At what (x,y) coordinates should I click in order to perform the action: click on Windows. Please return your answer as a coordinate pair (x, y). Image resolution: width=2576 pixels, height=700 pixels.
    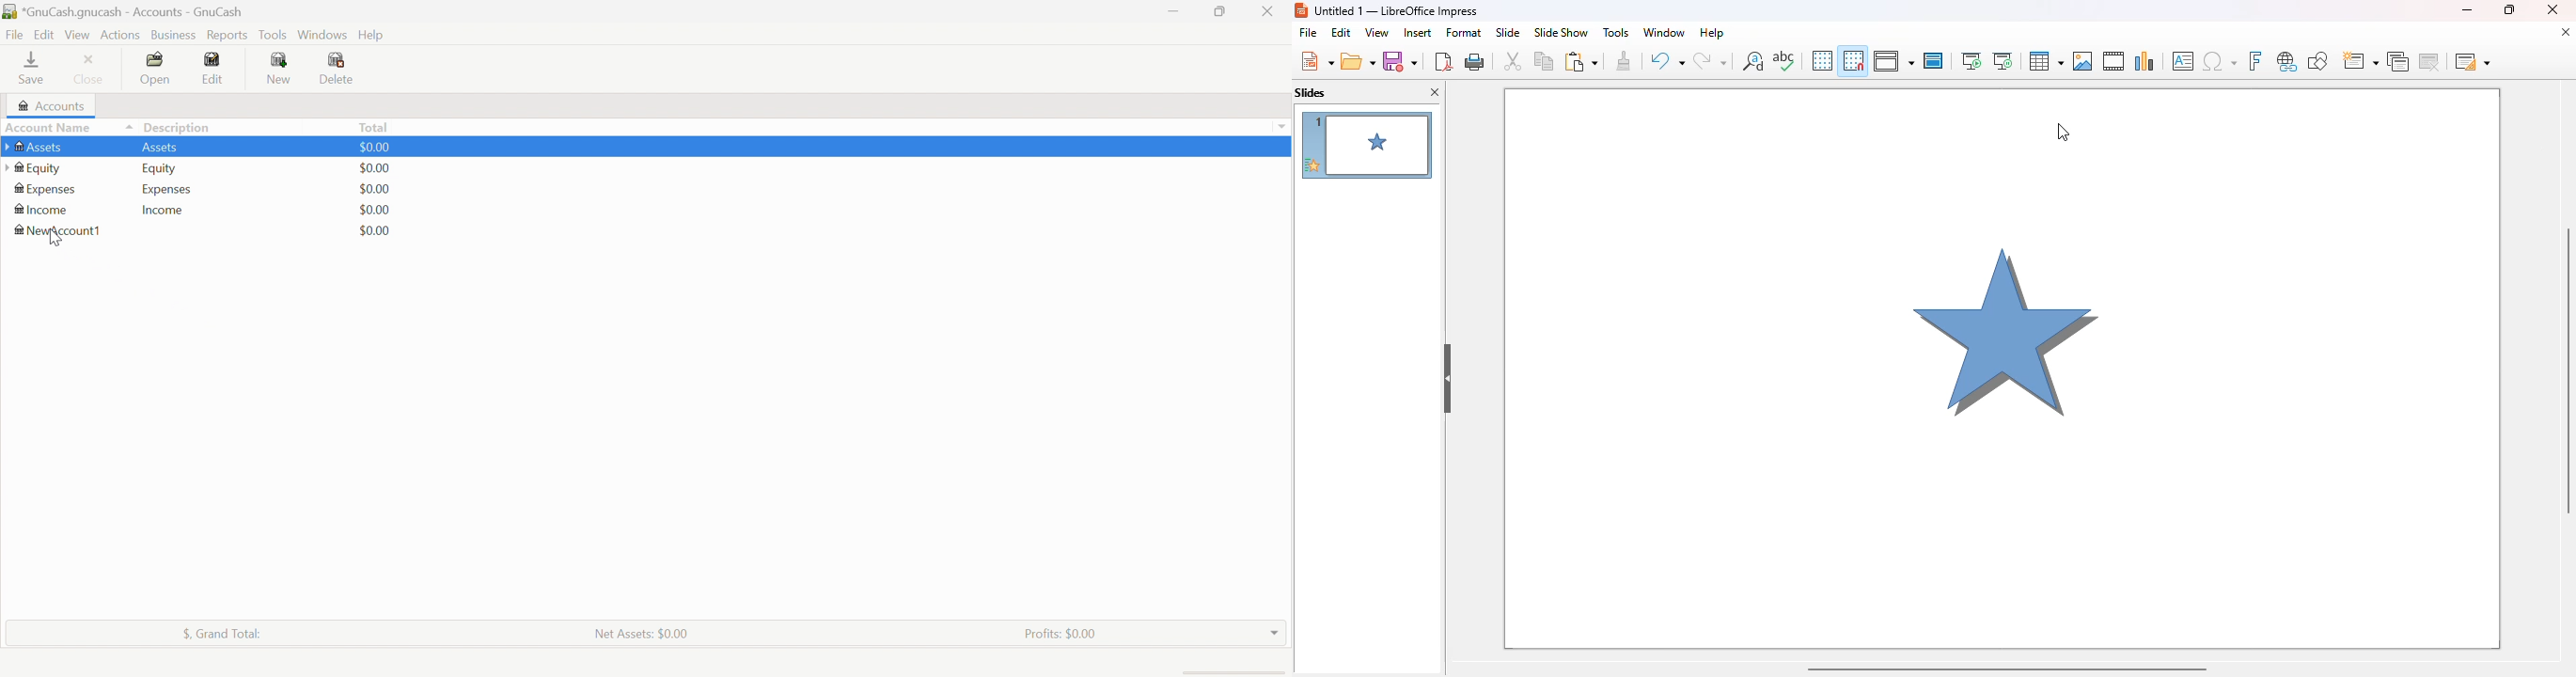
    Looking at the image, I should click on (322, 34).